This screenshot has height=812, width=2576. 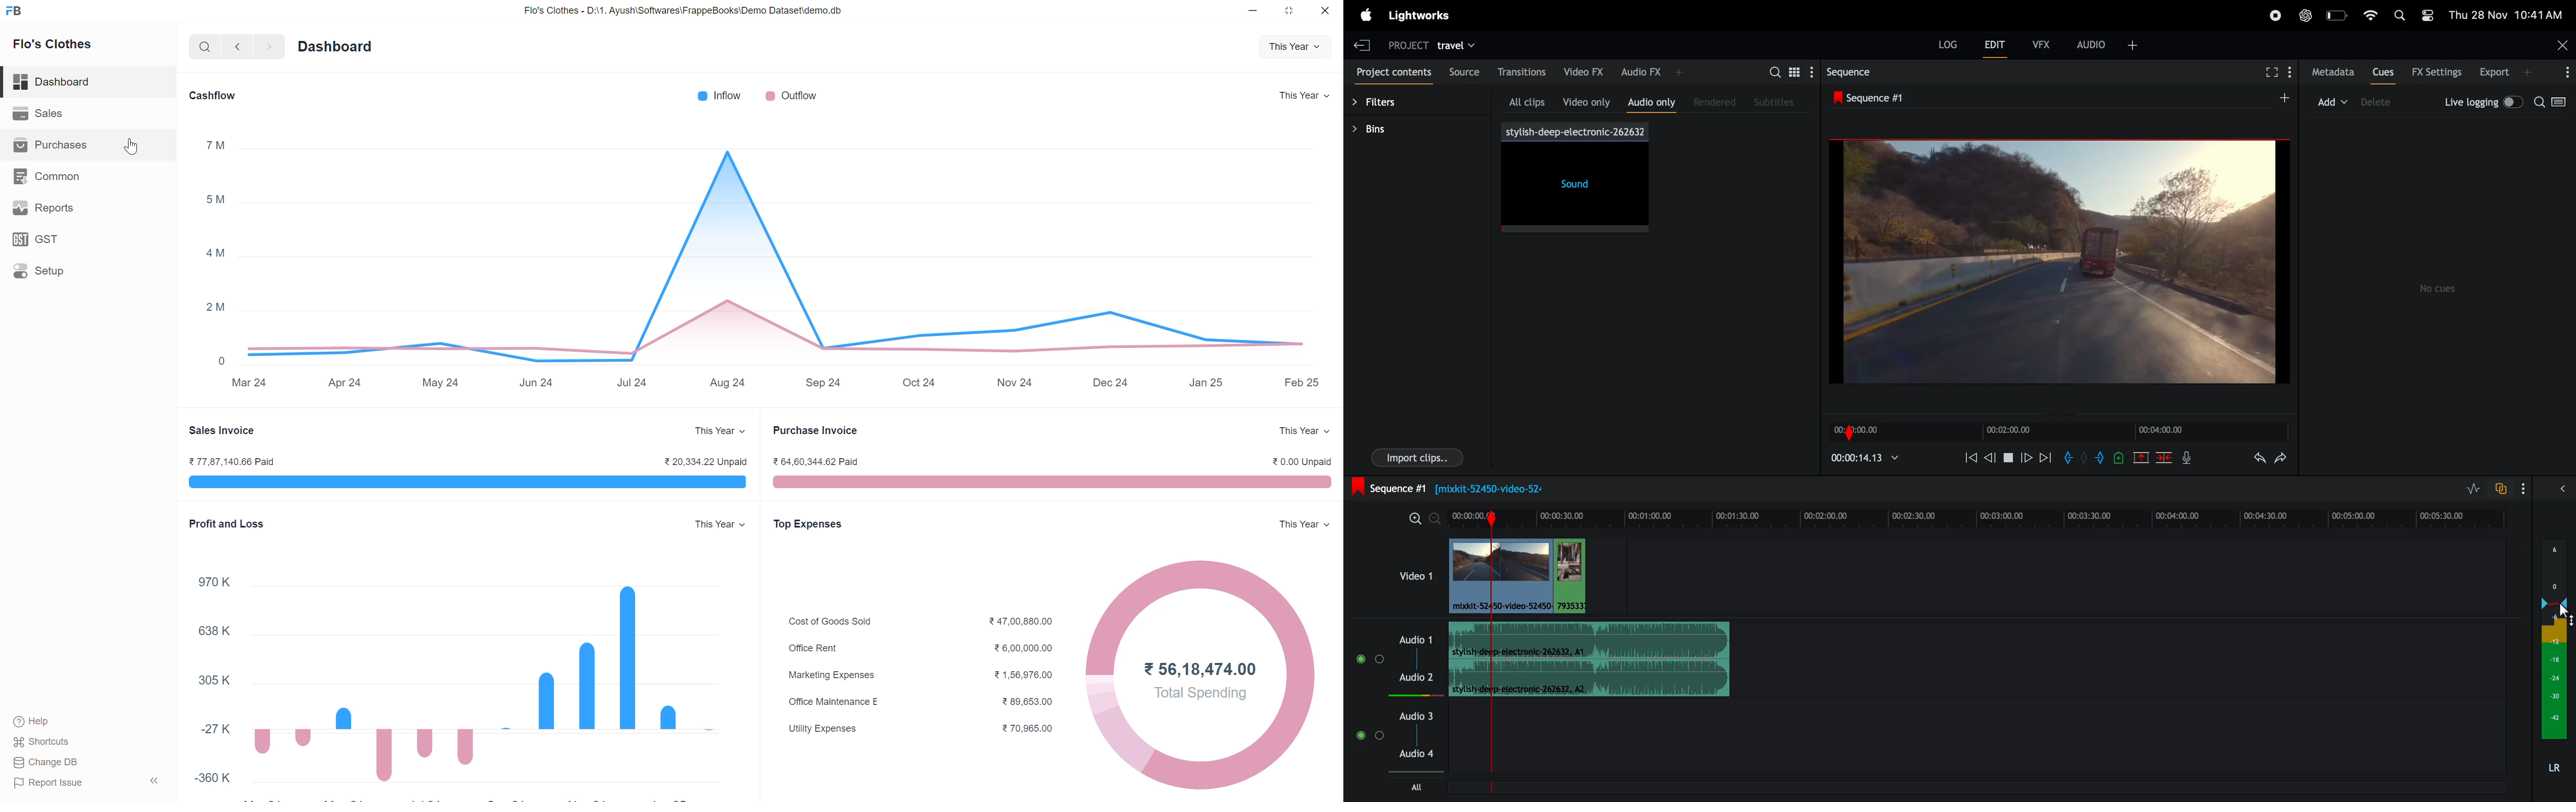 I want to click on Outflow, so click(x=794, y=96).